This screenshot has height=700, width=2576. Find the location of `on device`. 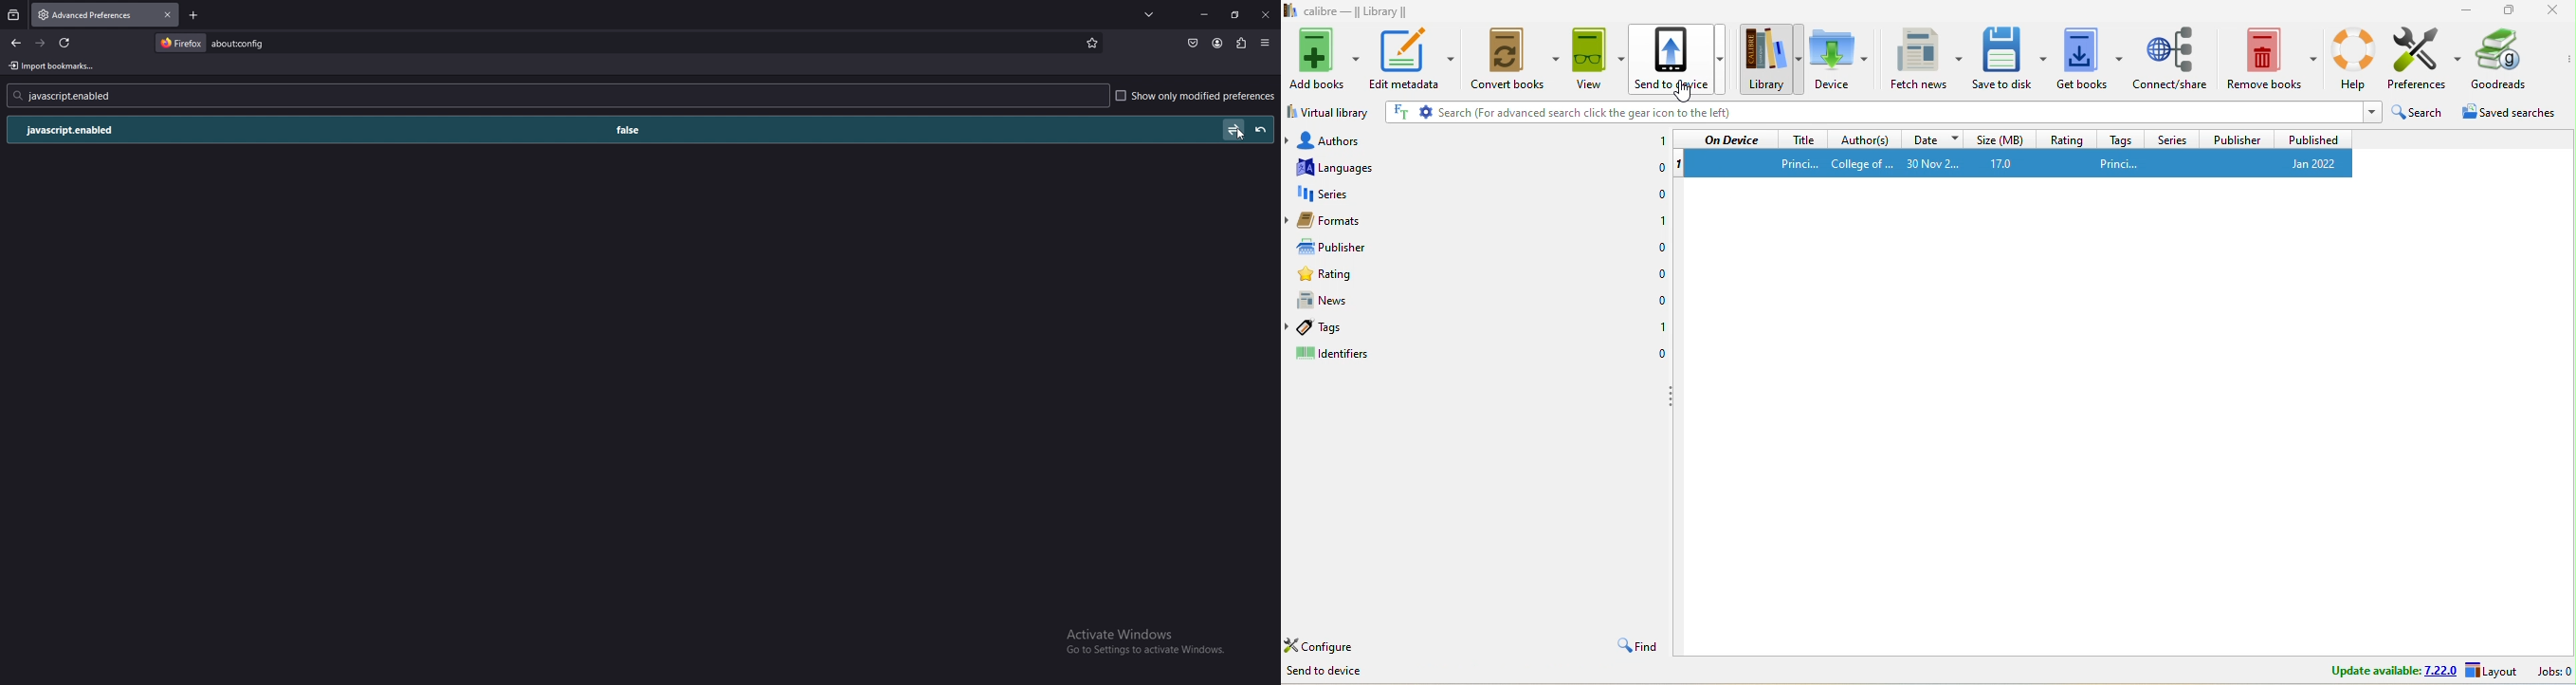

on device is located at coordinates (1728, 139).